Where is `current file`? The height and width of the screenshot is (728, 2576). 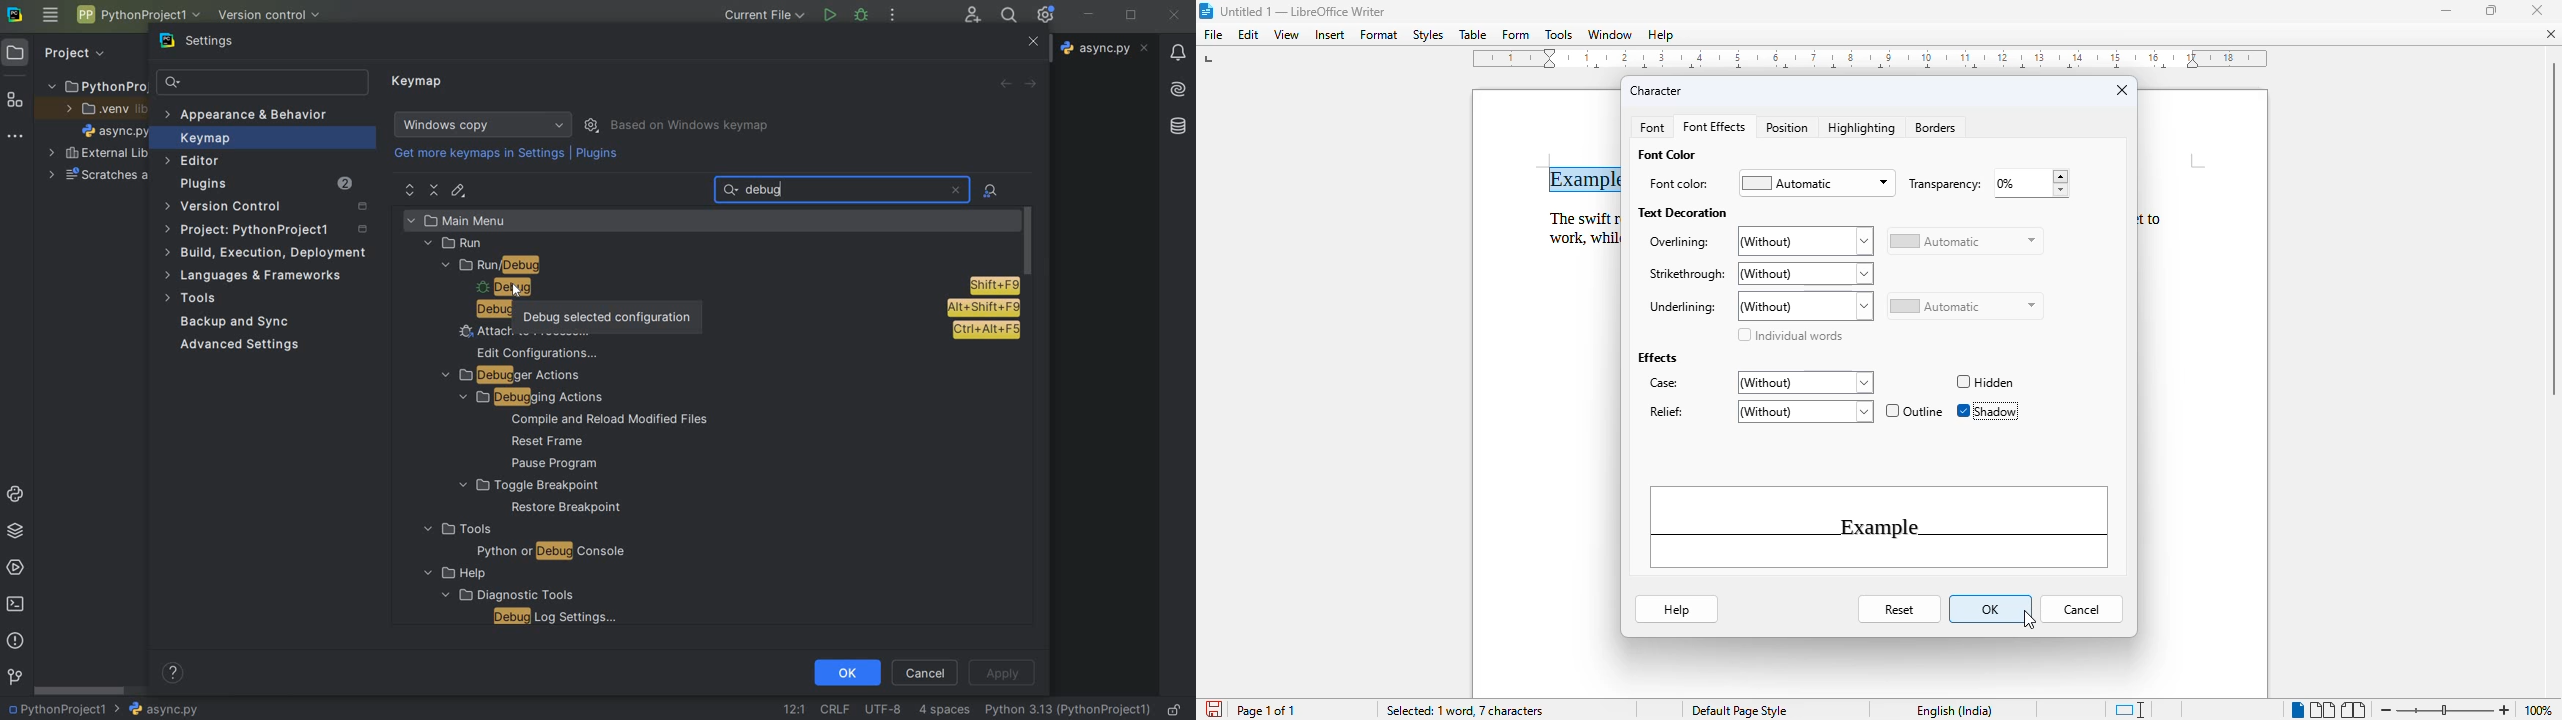
current file is located at coordinates (766, 15).